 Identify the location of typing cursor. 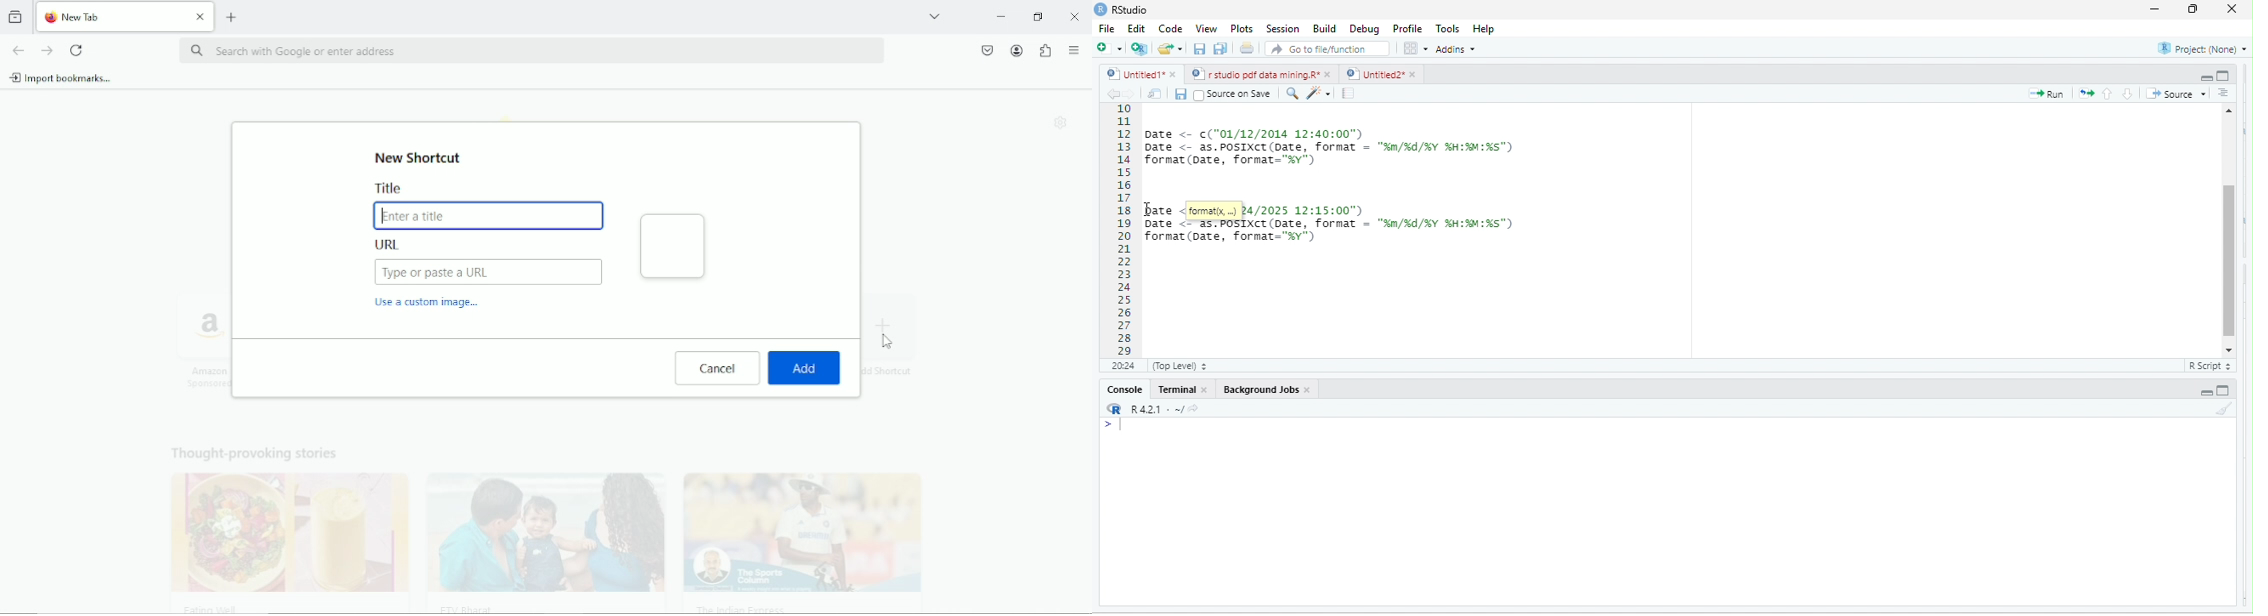
(1122, 431).